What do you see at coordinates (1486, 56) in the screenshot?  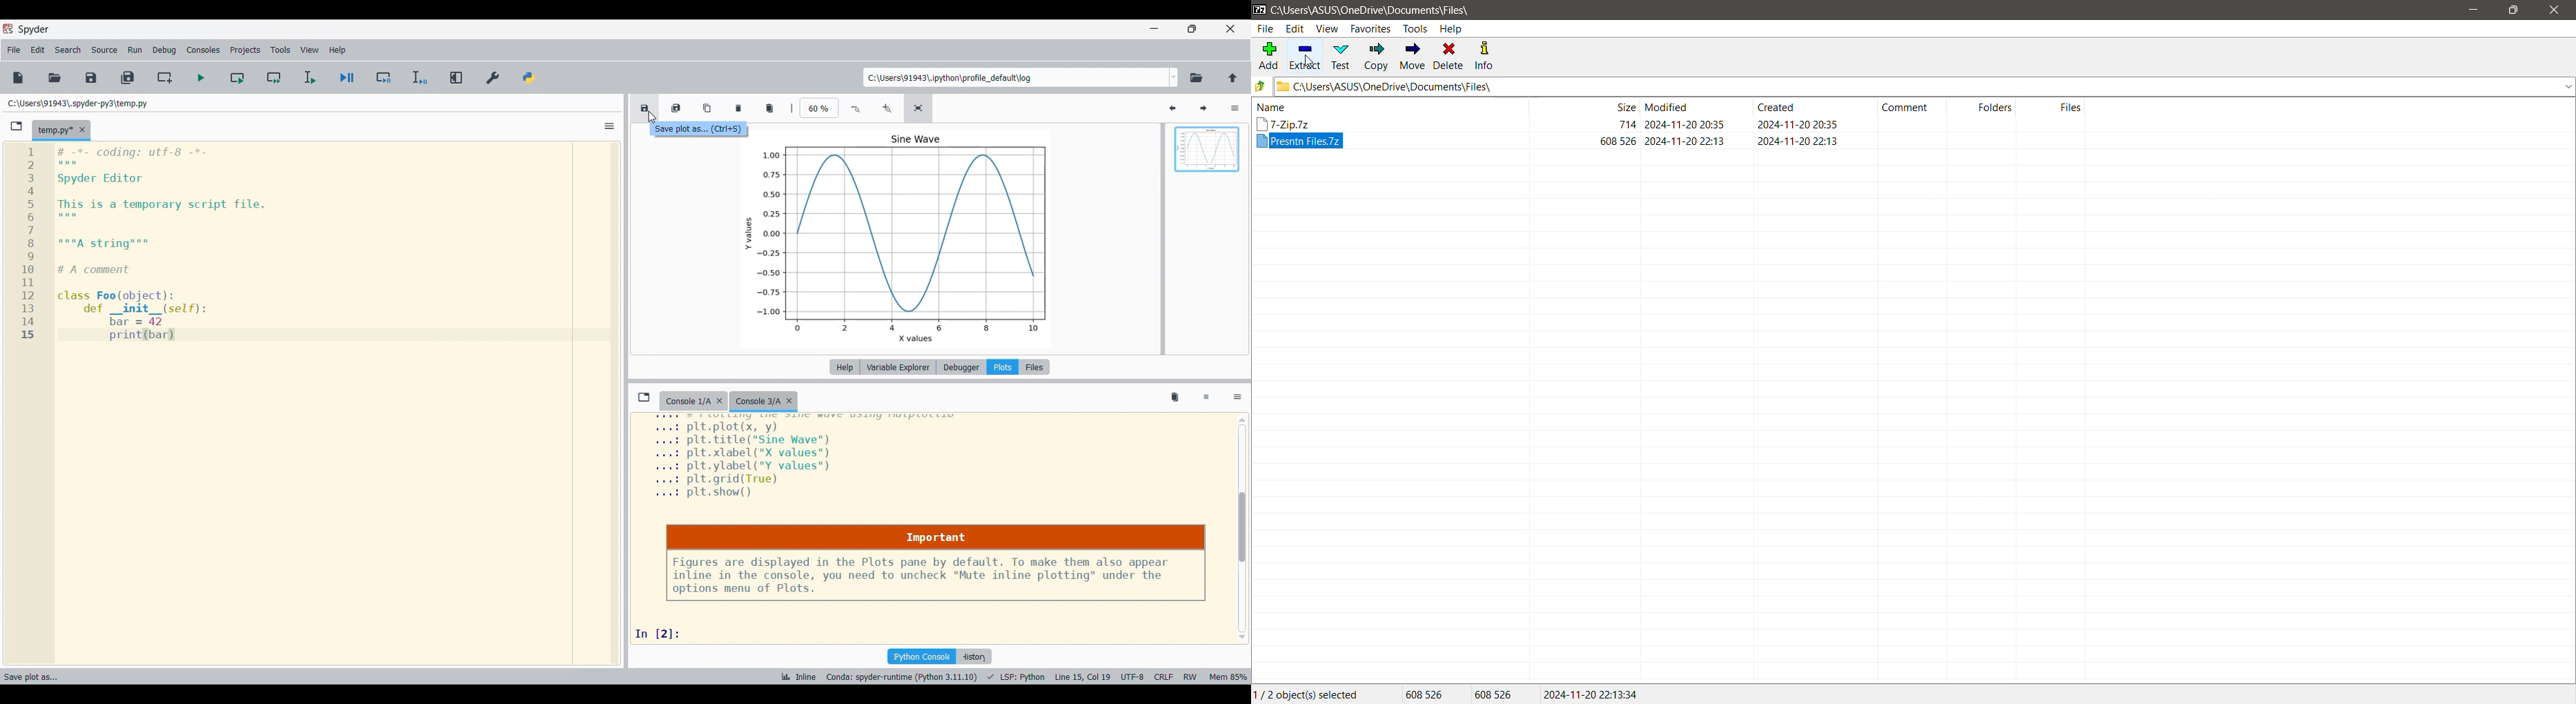 I see `Info` at bounding box center [1486, 56].